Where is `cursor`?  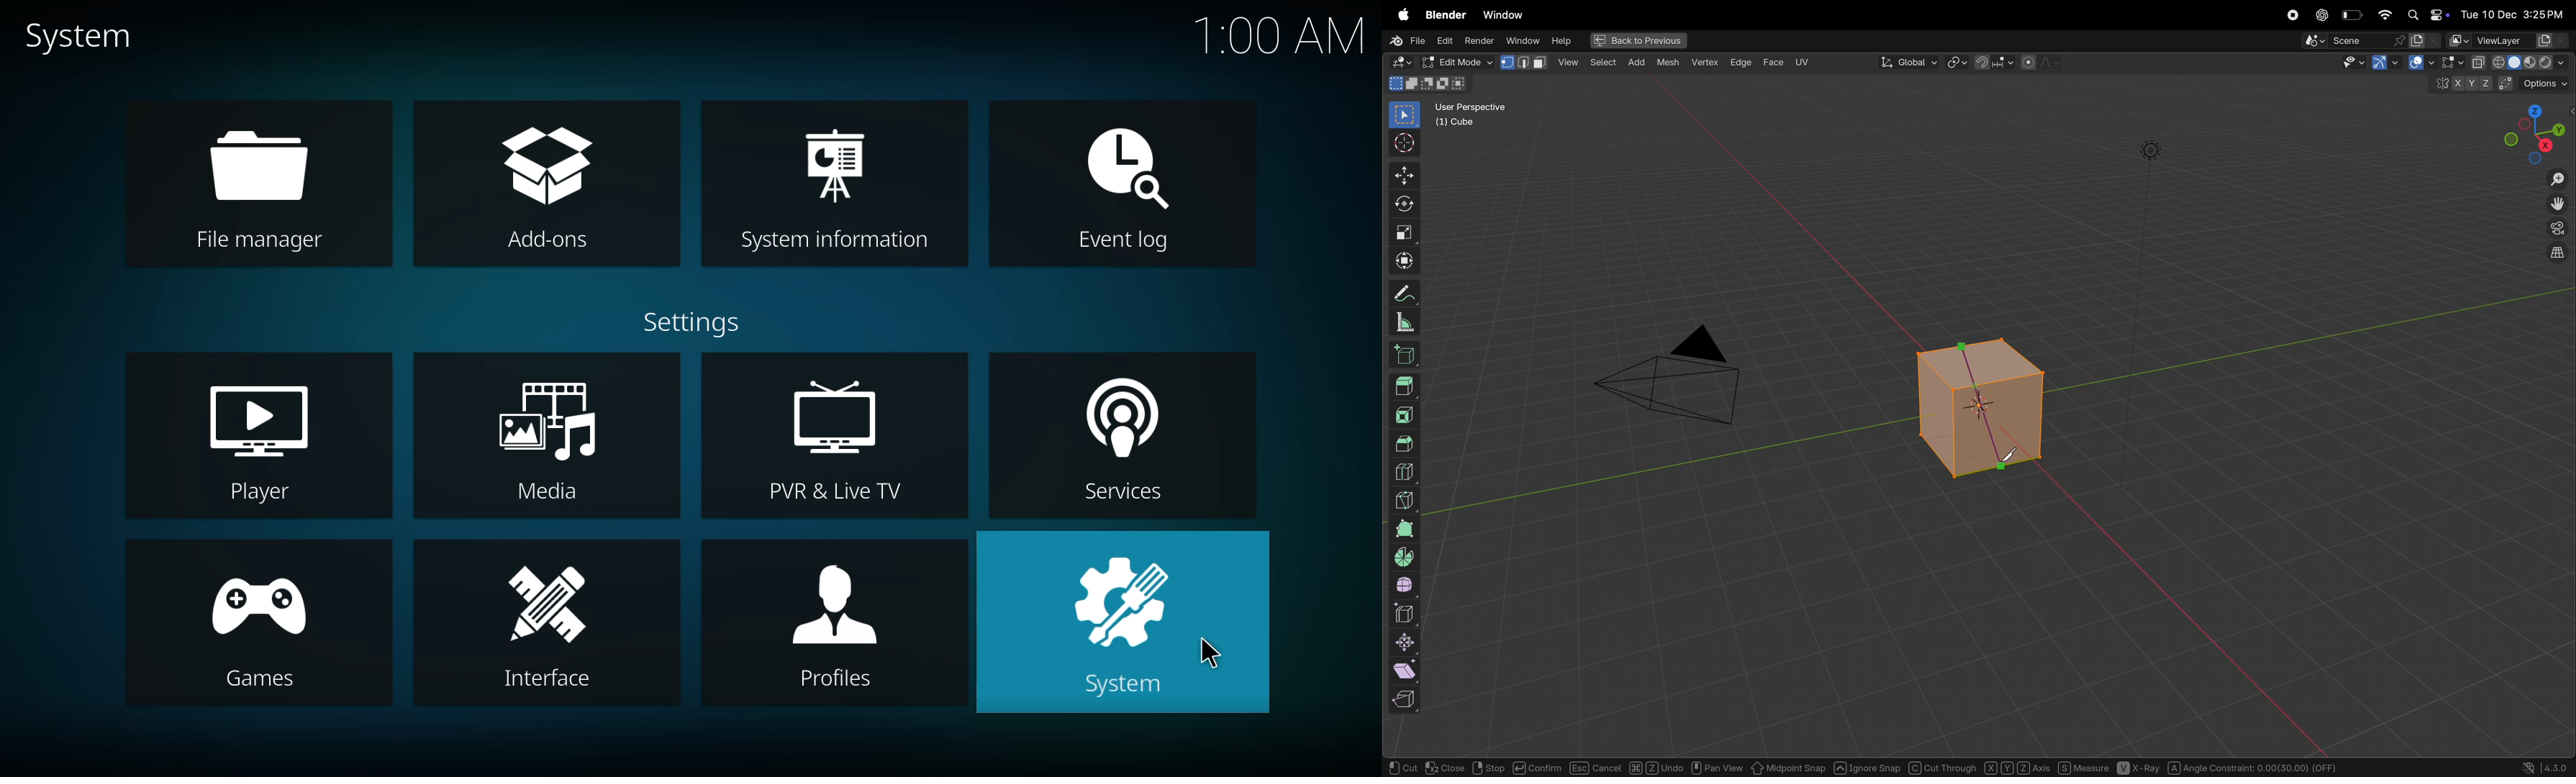 cursor is located at coordinates (1402, 144).